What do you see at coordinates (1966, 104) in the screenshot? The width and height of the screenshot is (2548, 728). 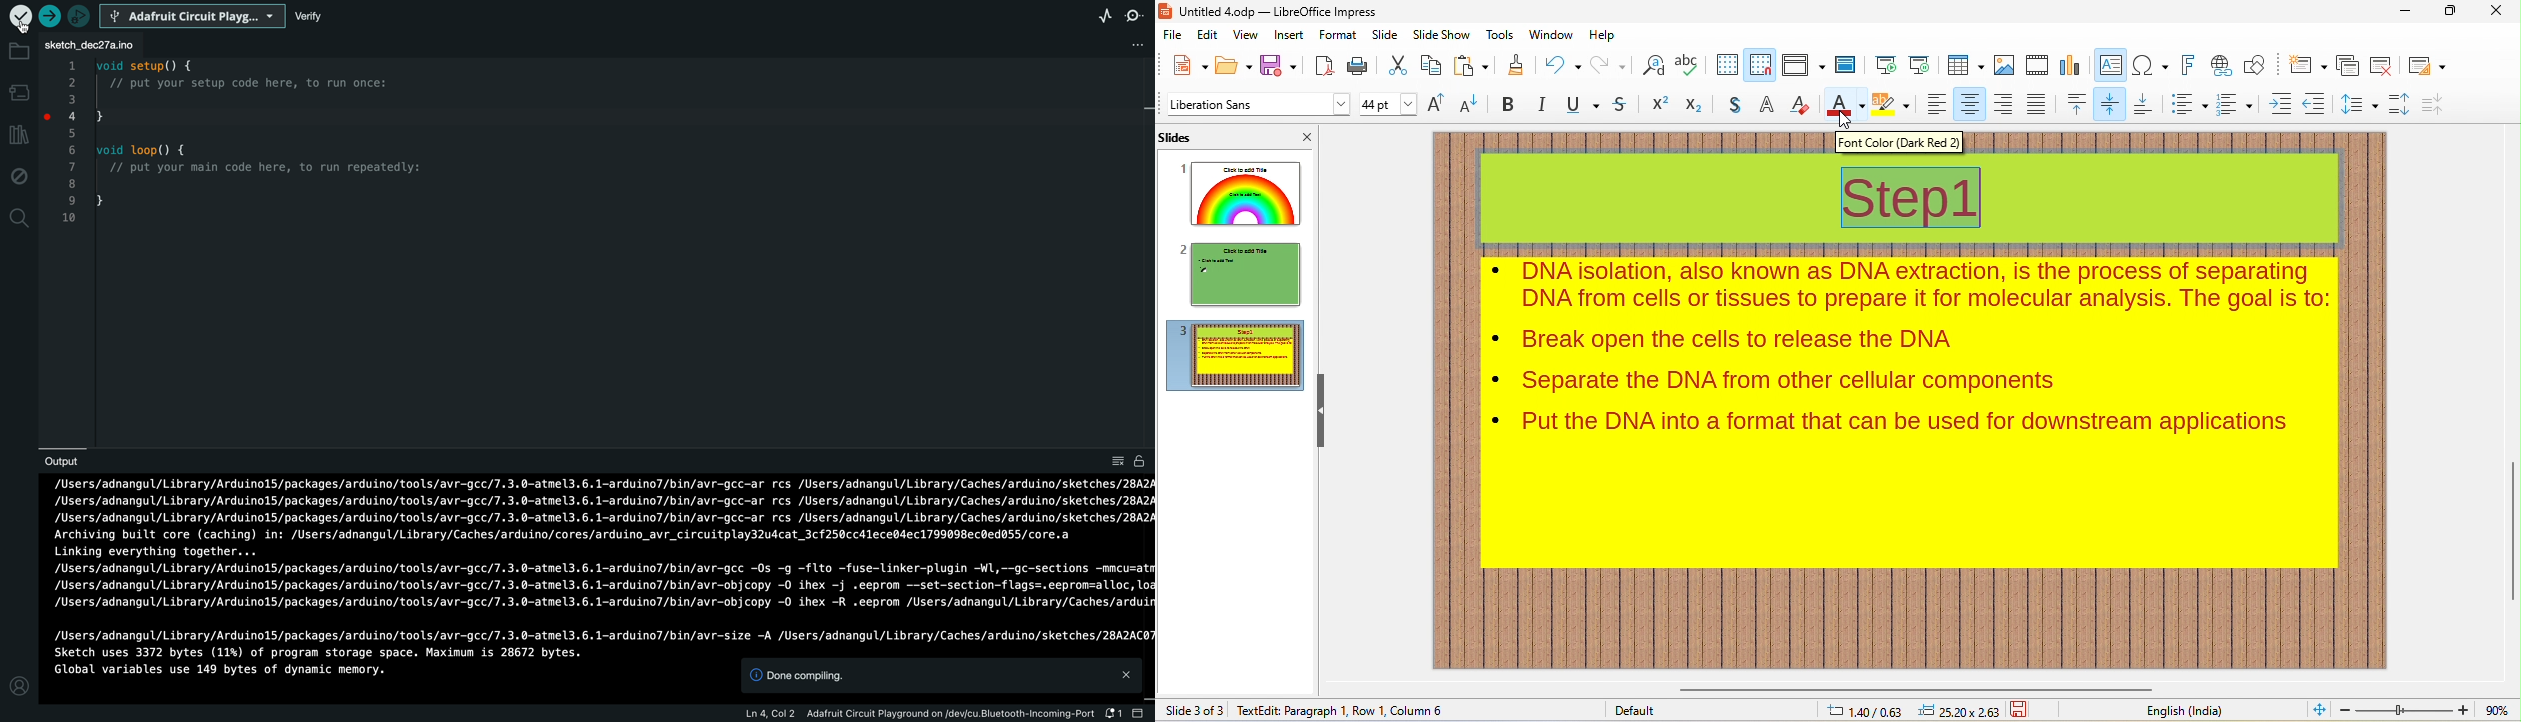 I see `align center` at bounding box center [1966, 104].